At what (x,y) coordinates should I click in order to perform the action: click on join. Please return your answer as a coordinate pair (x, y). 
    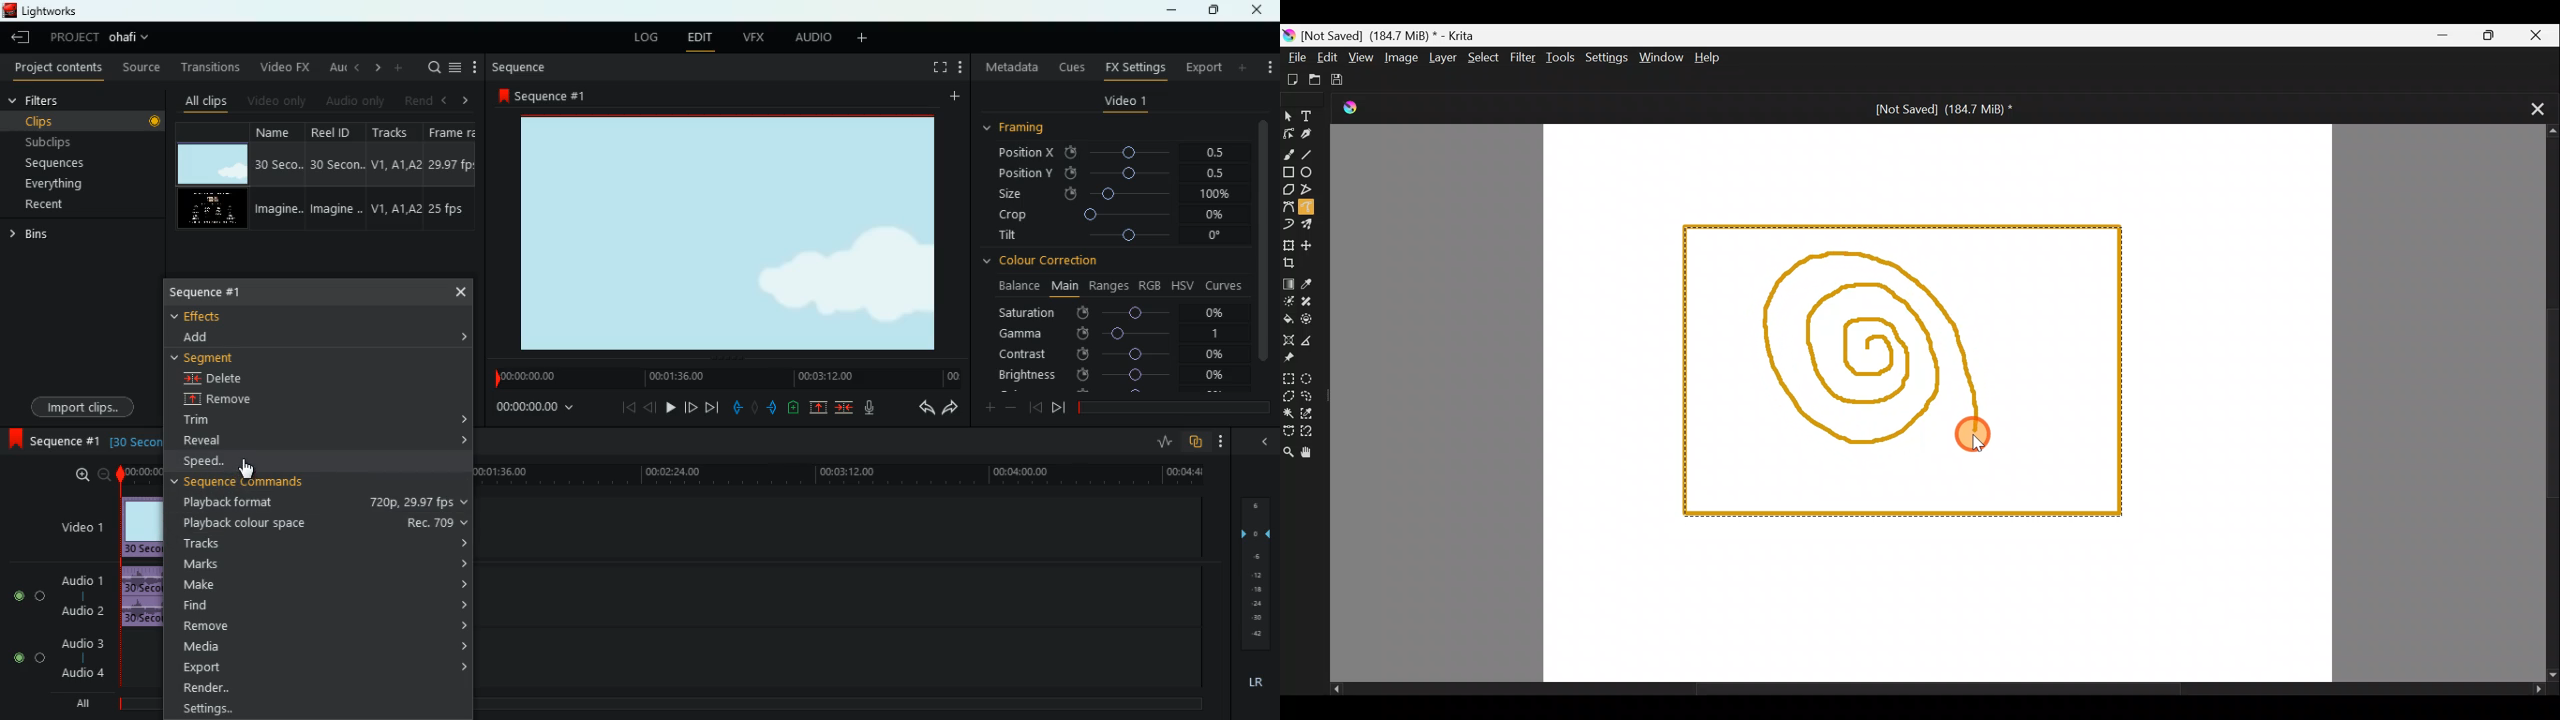
    Looking at the image, I should click on (846, 407).